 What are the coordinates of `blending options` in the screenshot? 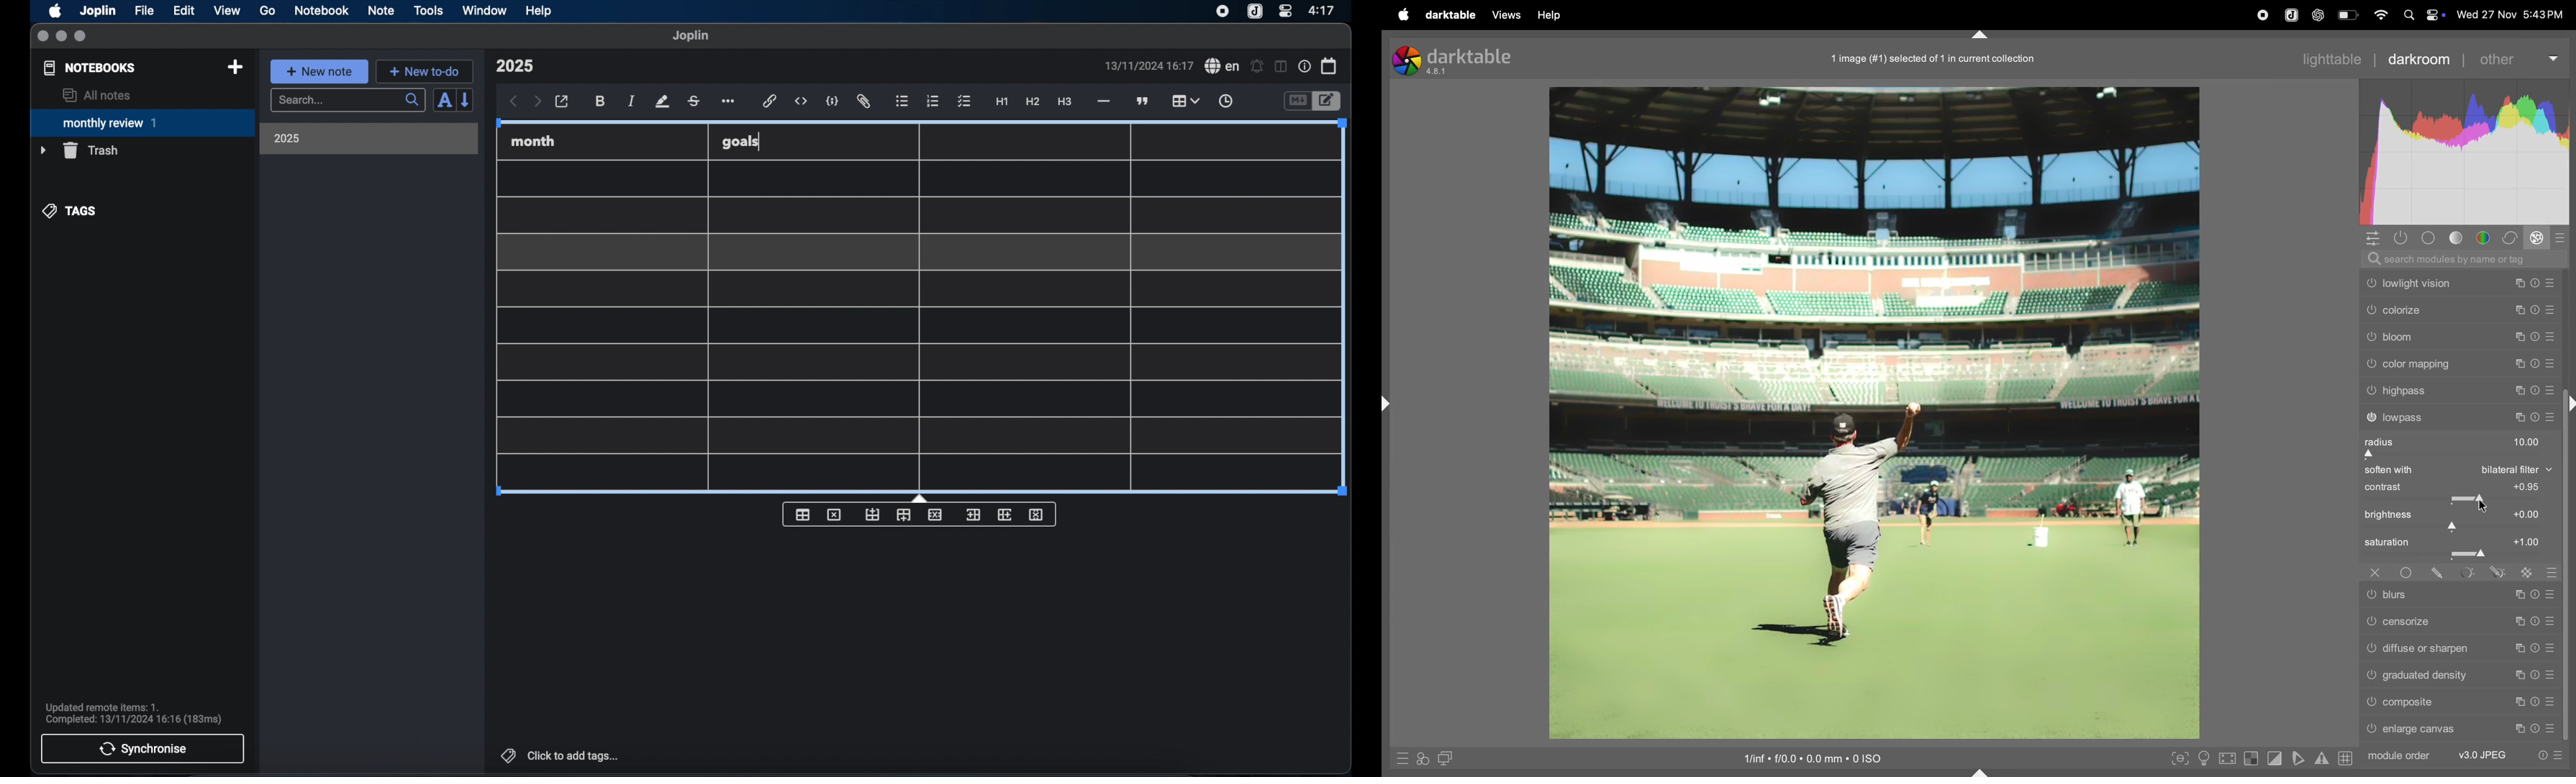 It's located at (2553, 573).